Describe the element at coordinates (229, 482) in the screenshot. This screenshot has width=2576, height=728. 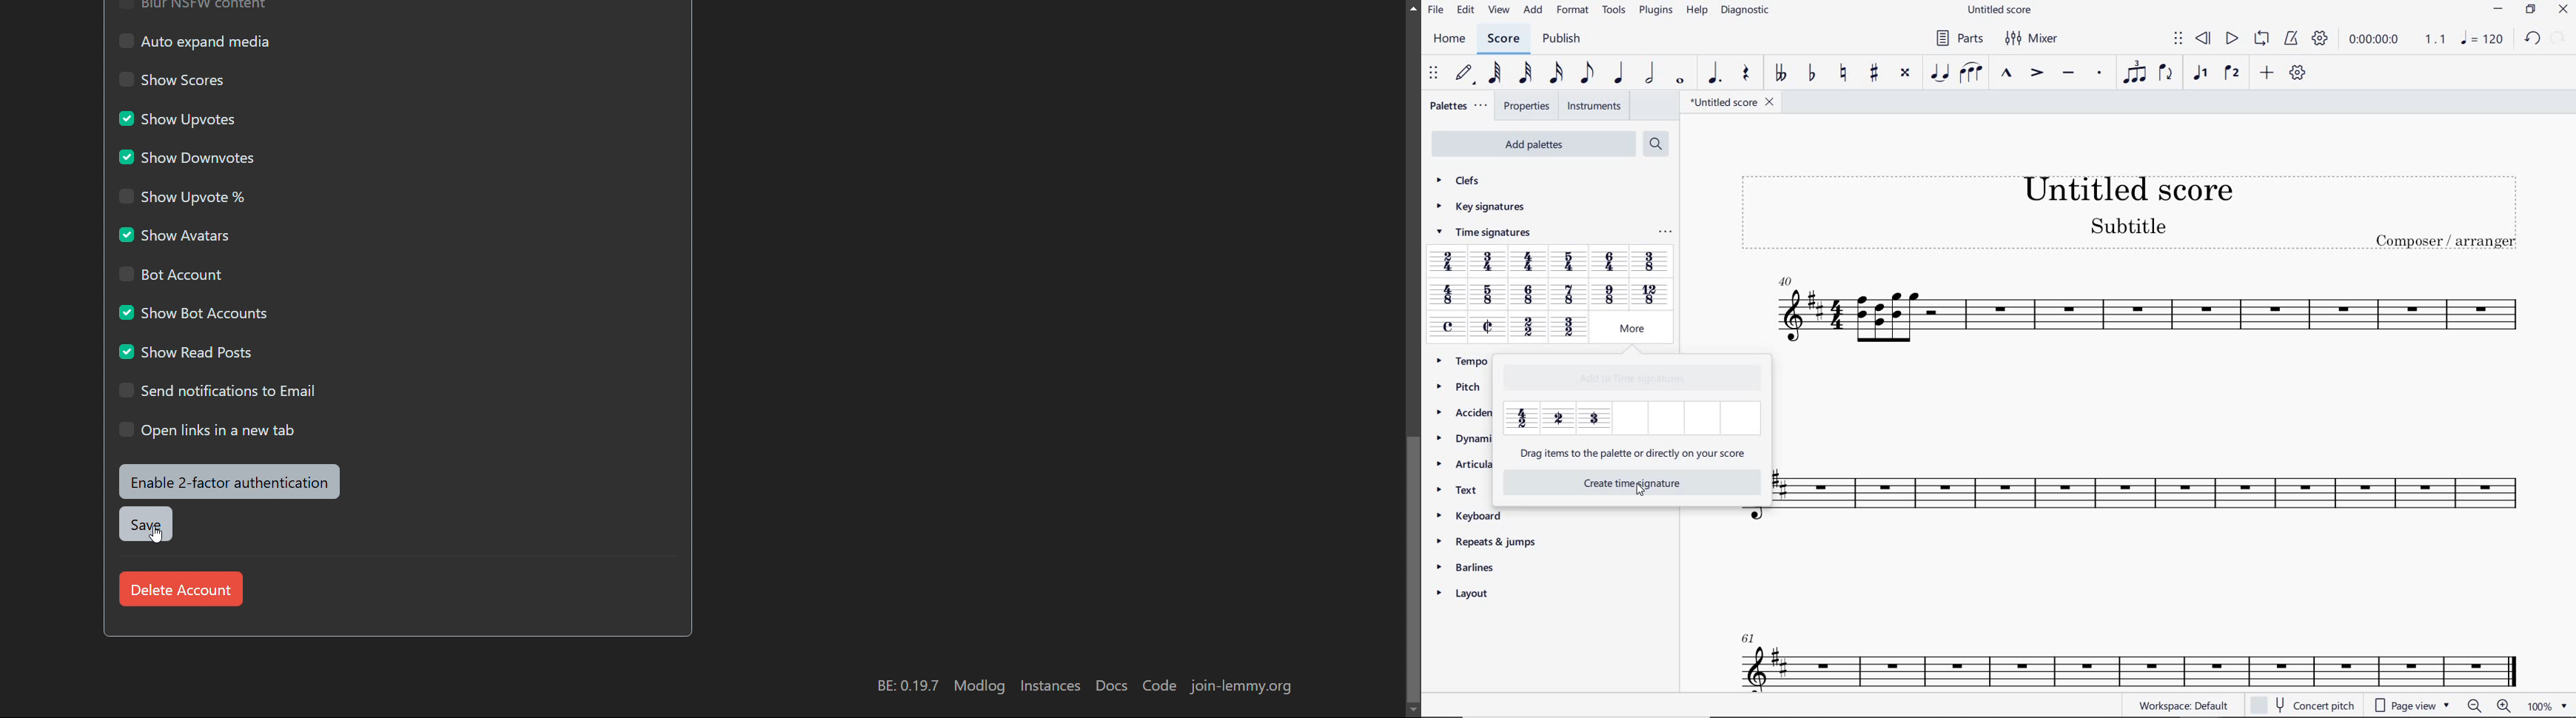
I see `enable 2-factor authentication` at that location.